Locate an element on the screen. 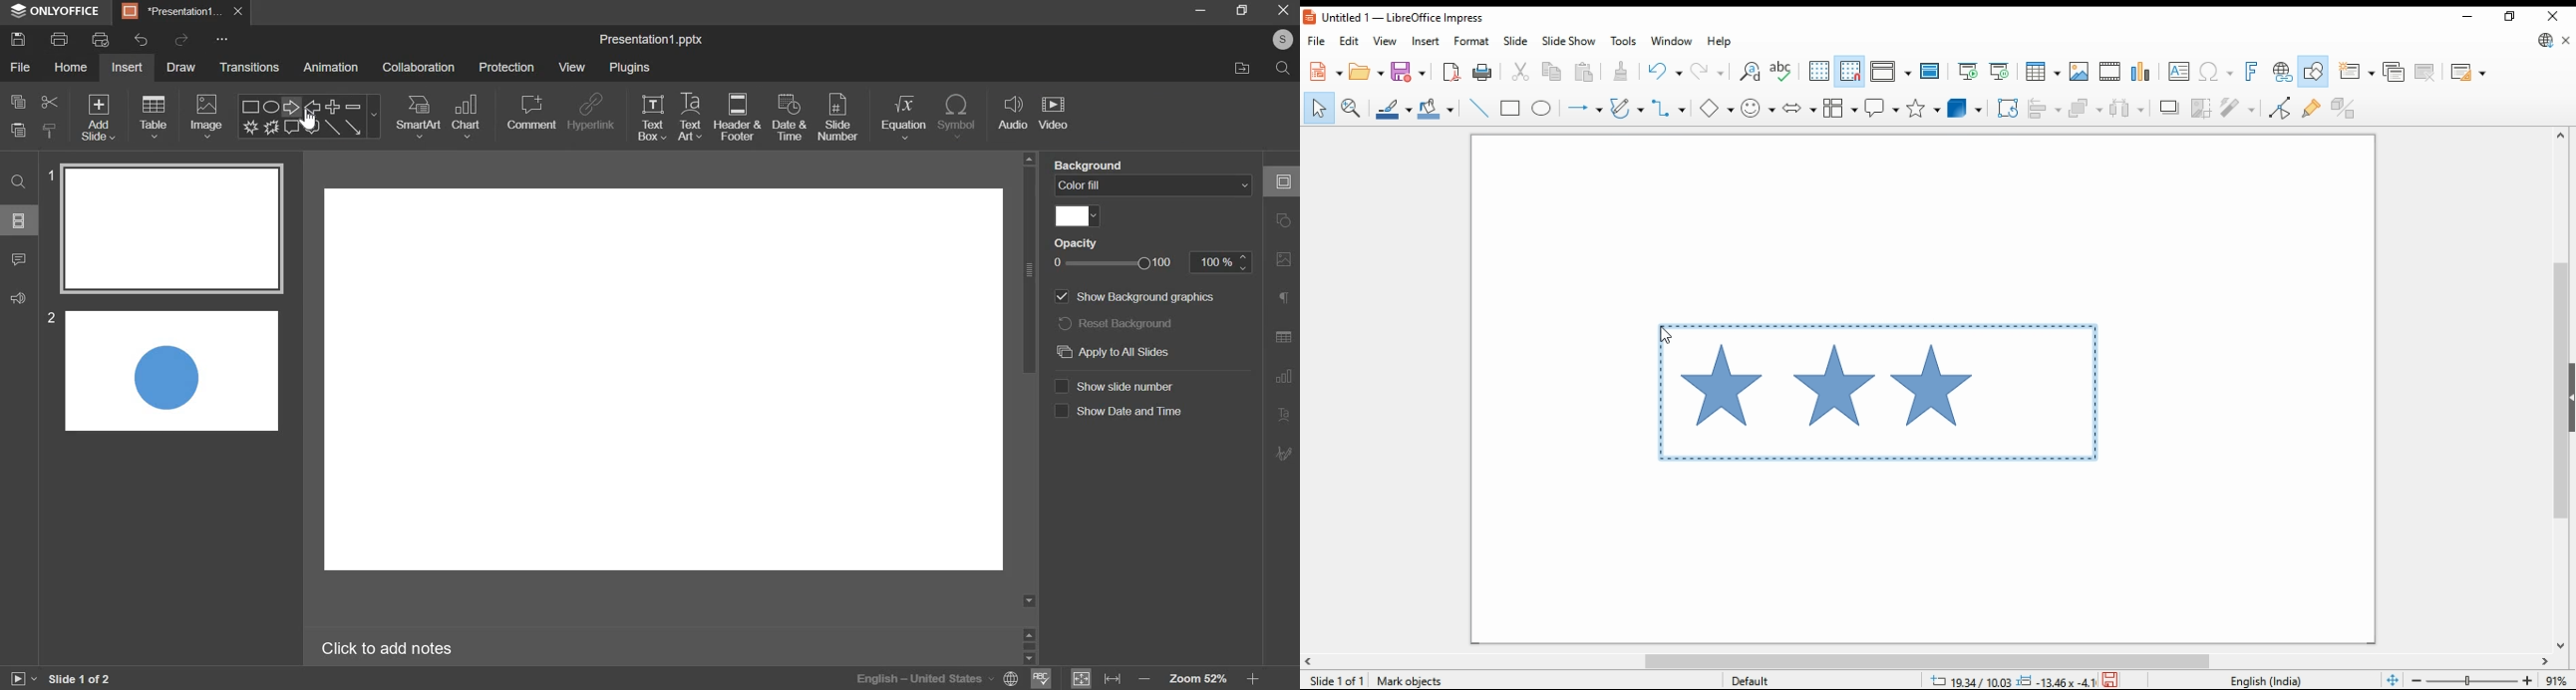 The height and width of the screenshot is (700, 2576). draw is located at coordinates (180, 67).